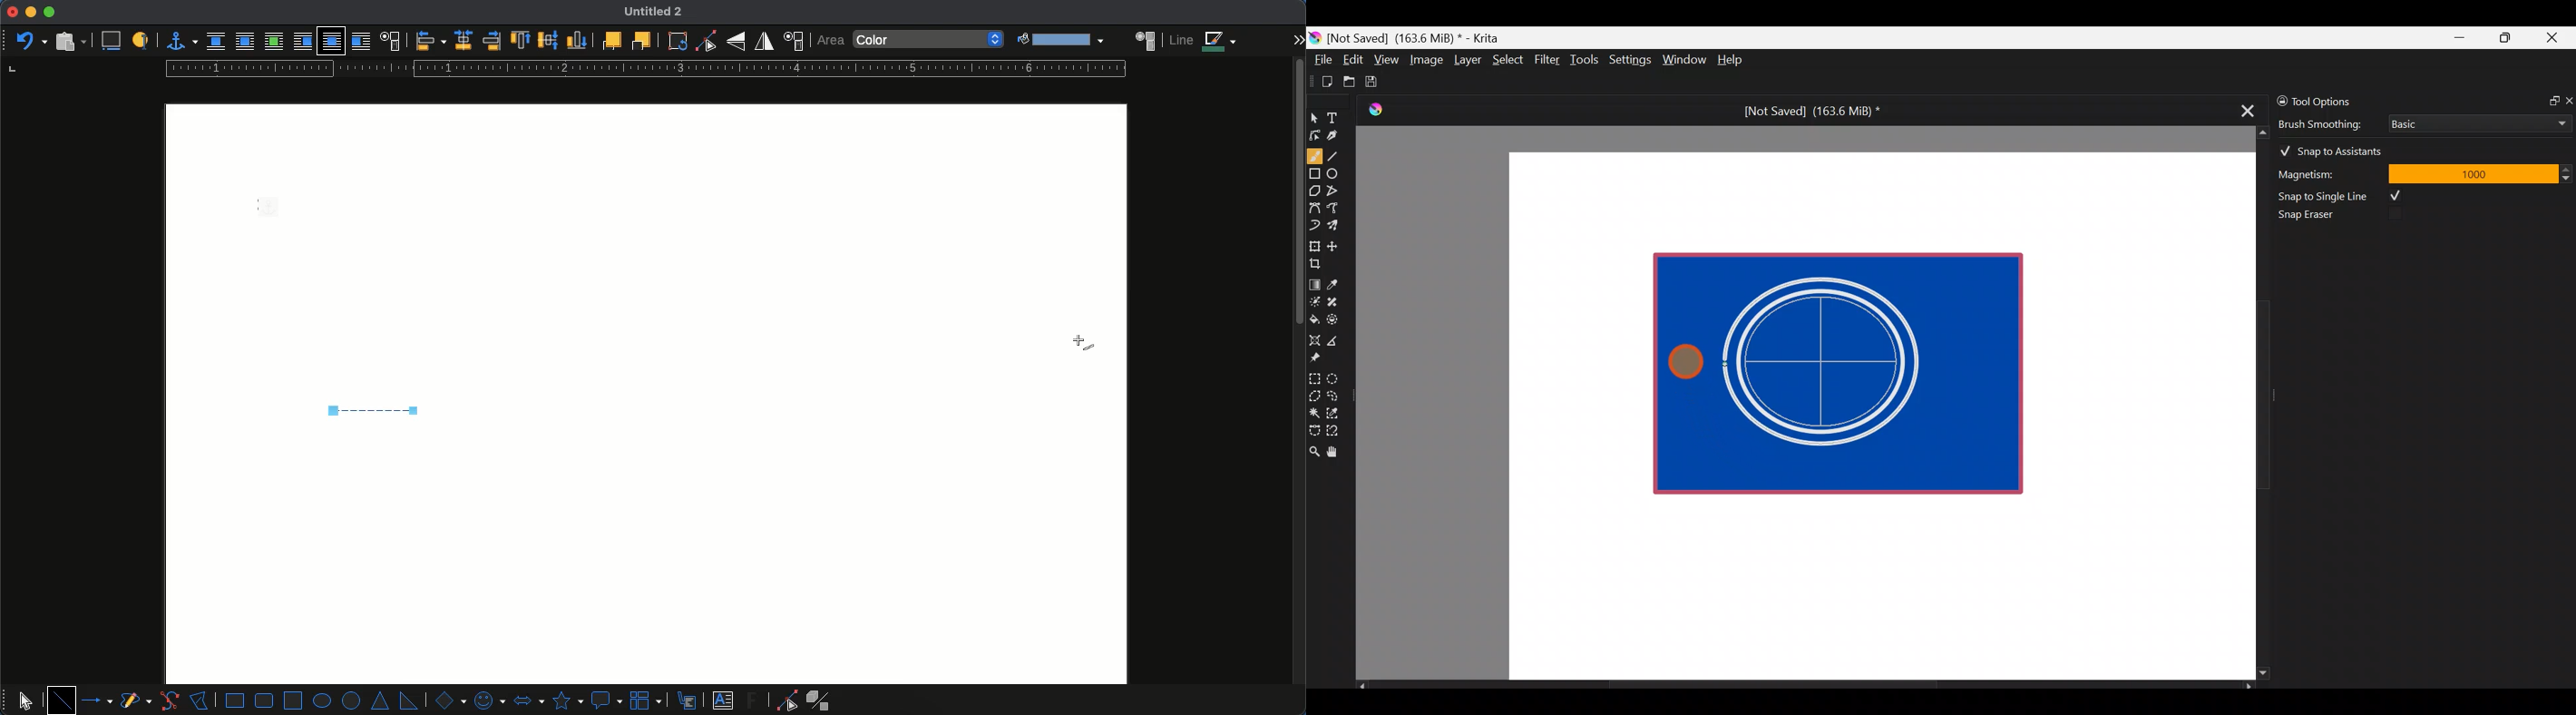 This screenshot has width=2576, height=728. Describe the element at coordinates (1684, 61) in the screenshot. I see `Window` at that location.